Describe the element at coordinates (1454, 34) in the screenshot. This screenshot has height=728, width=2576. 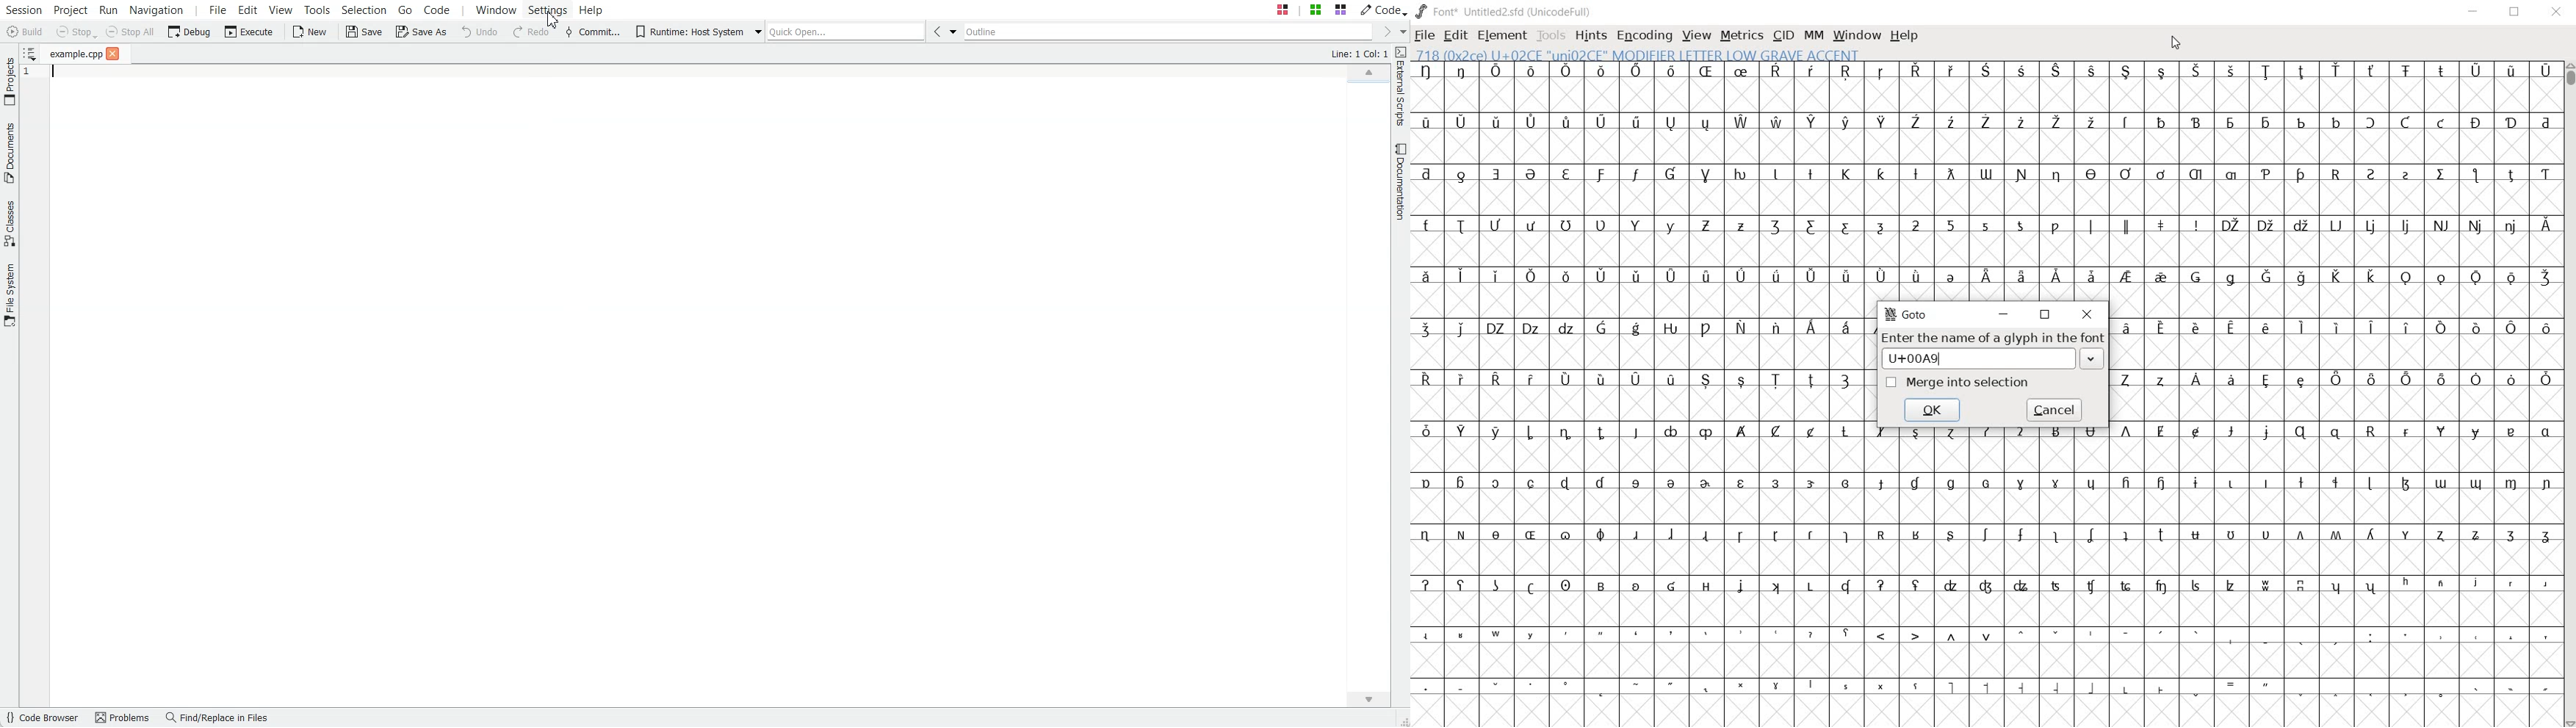
I see `edit` at that location.